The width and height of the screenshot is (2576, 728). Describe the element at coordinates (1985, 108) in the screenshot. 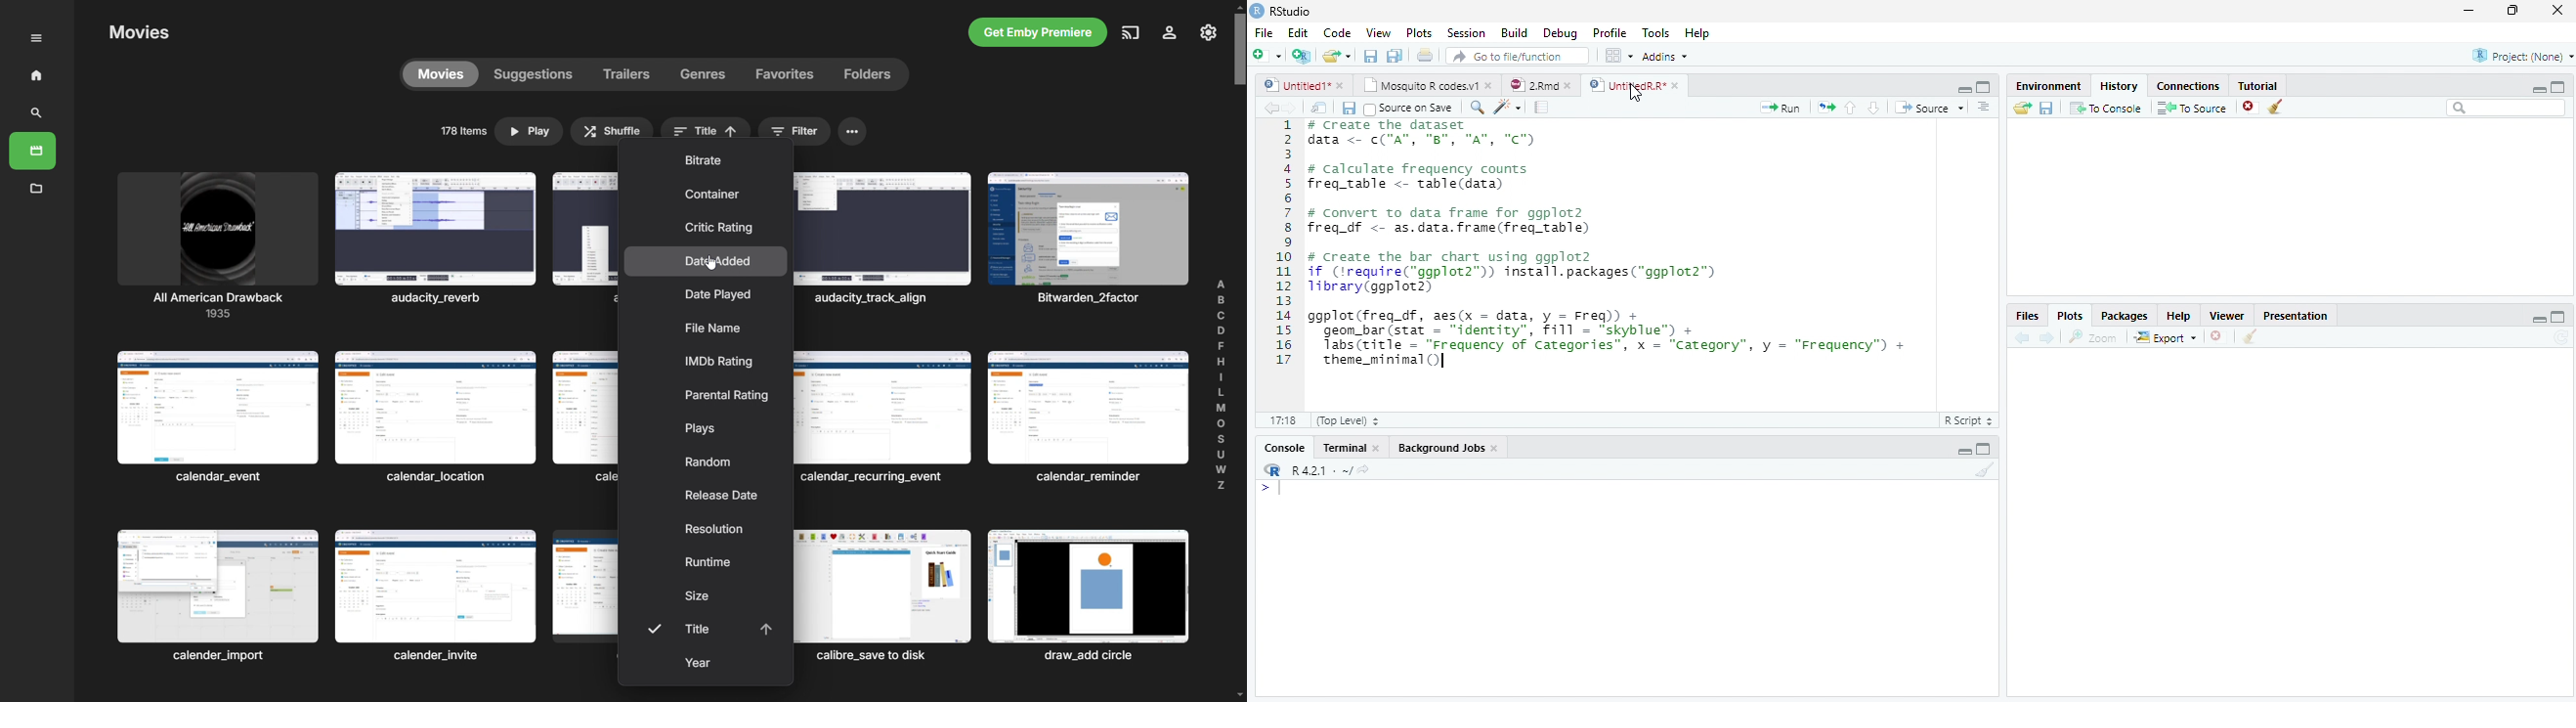

I see `Aligns` at that location.